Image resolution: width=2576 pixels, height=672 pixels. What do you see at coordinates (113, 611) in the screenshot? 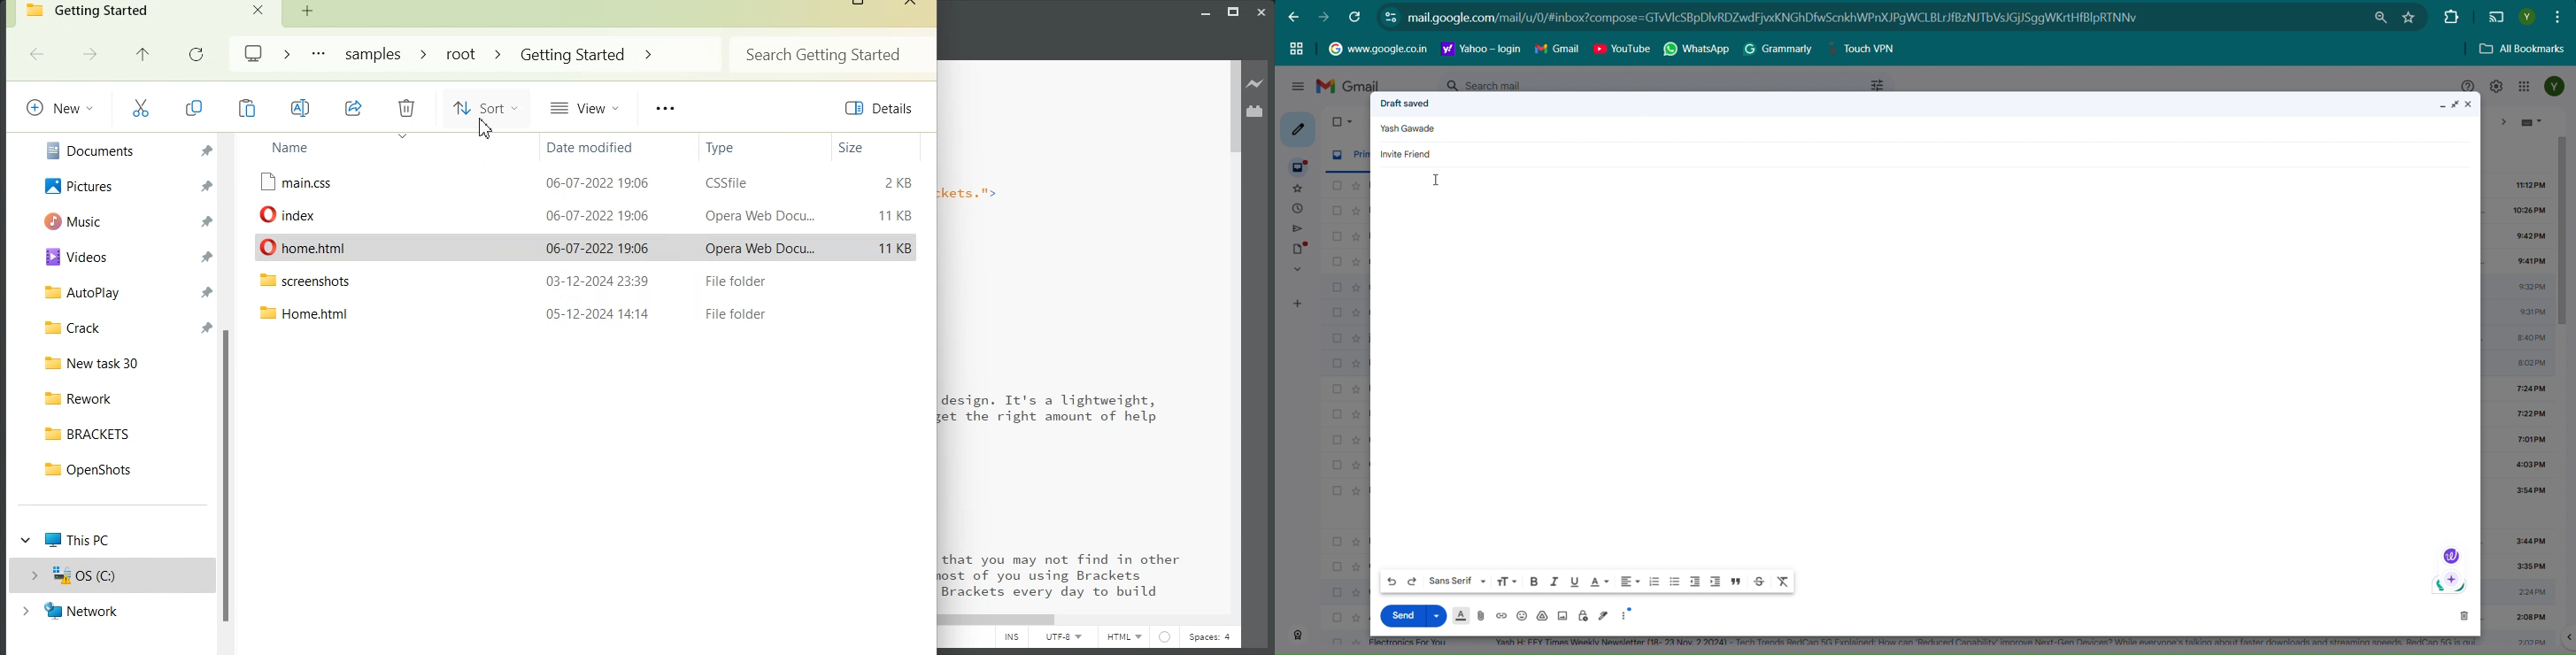
I see `Network` at bounding box center [113, 611].